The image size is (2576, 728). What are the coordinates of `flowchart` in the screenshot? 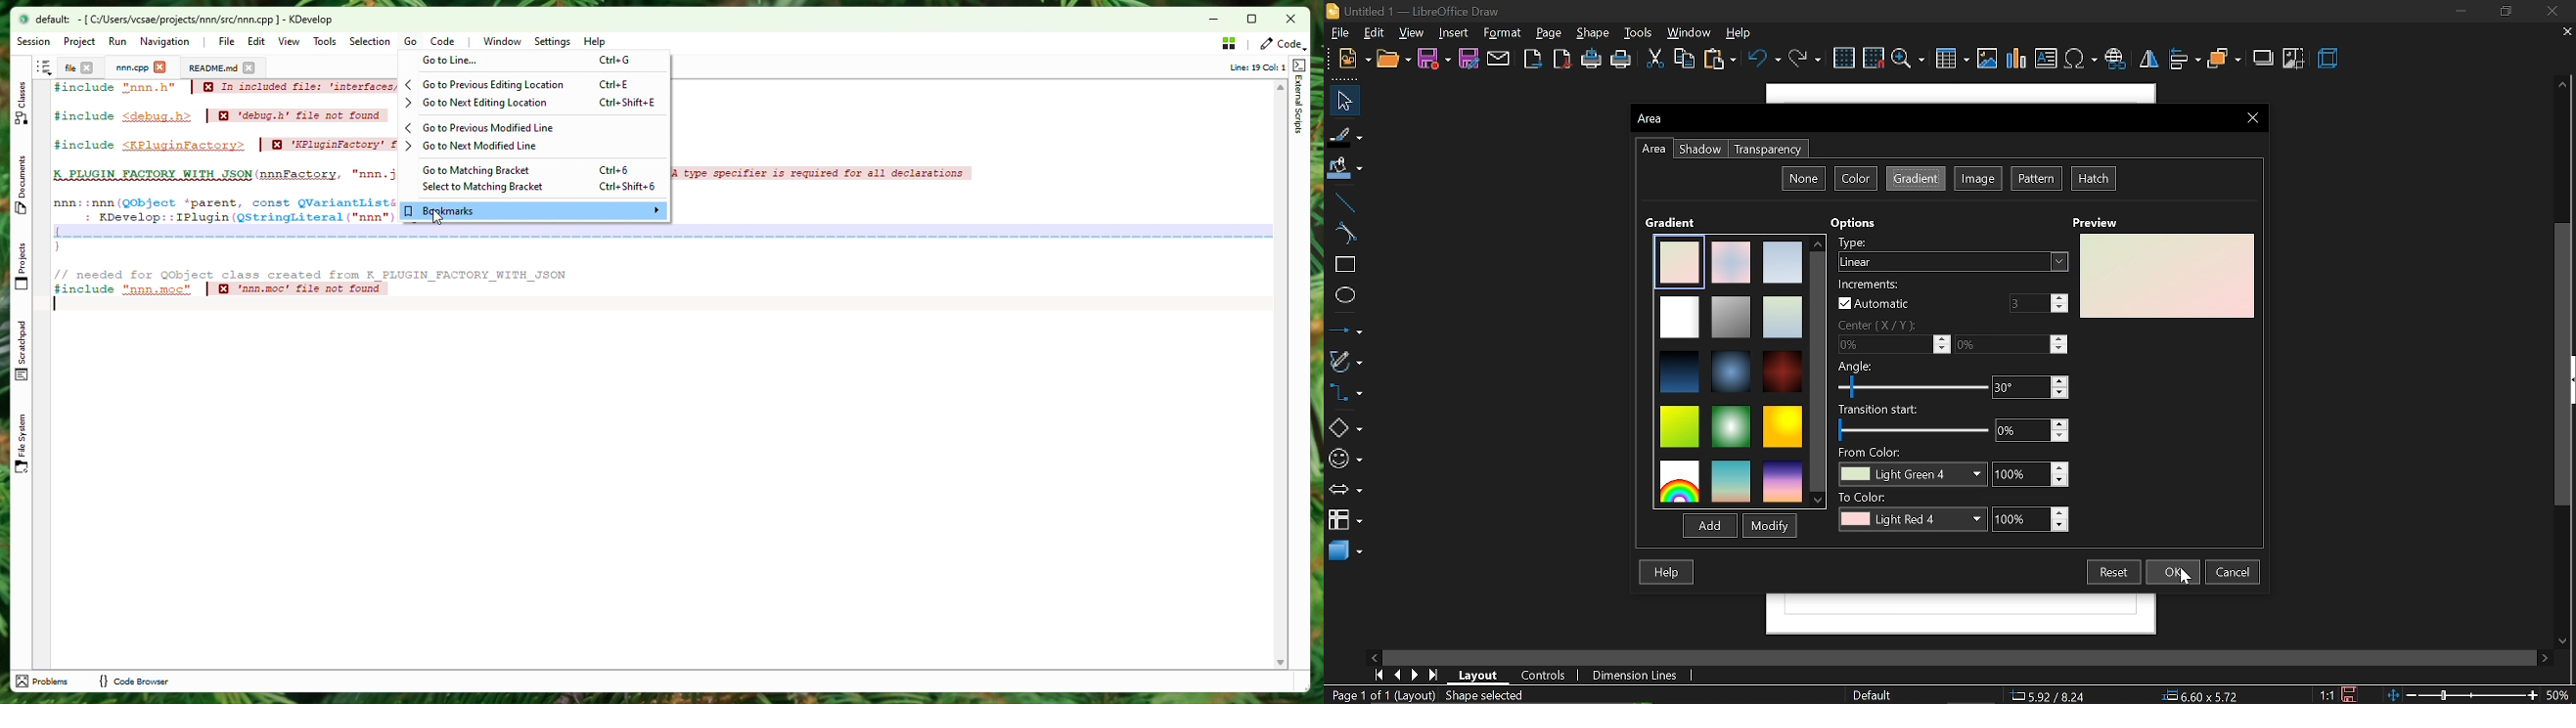 It's located at (1344, 518).